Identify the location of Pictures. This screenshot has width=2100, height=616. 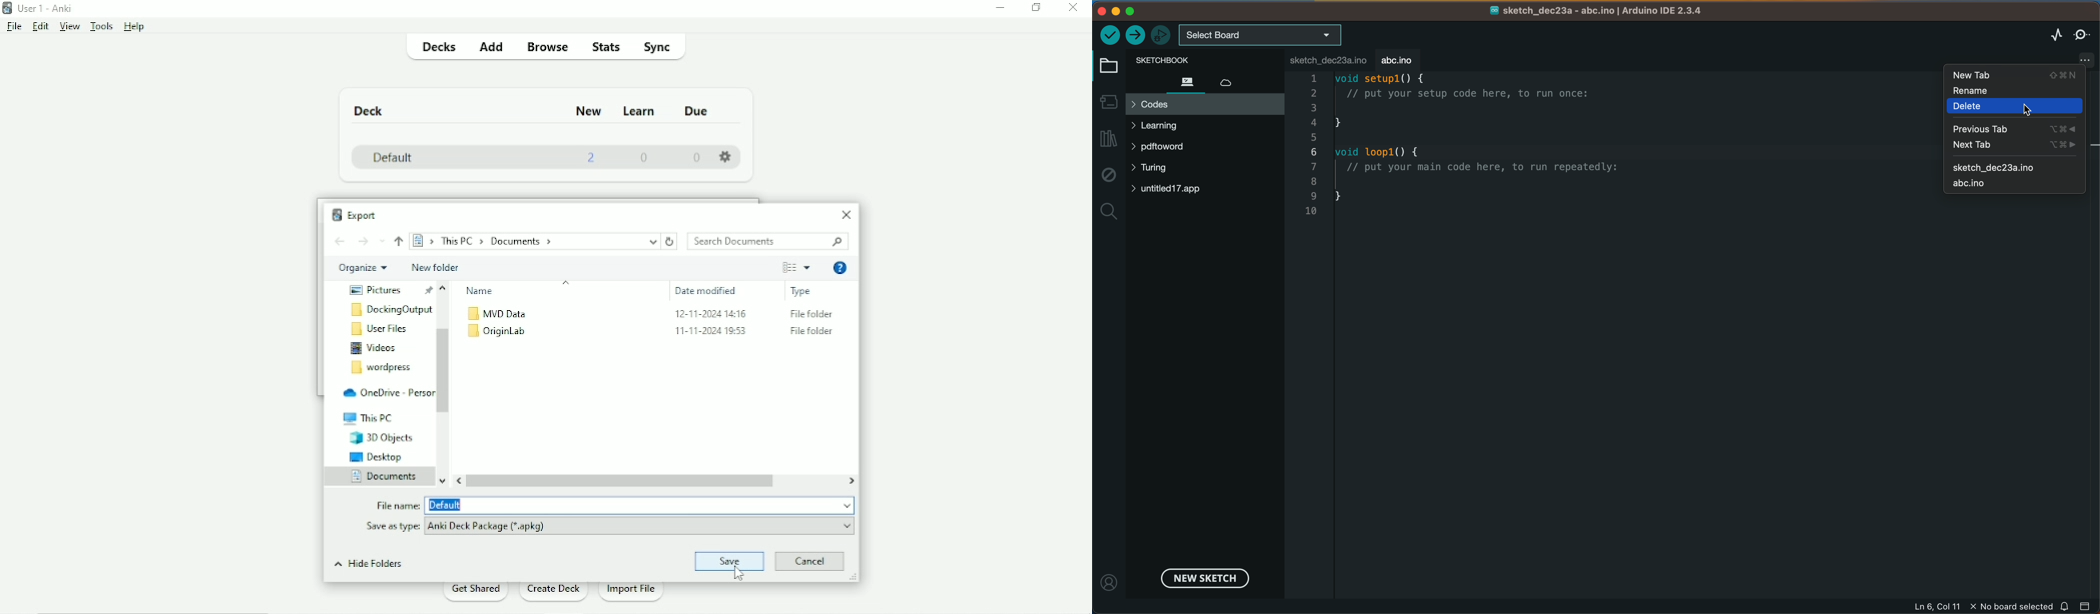
(390, 290).